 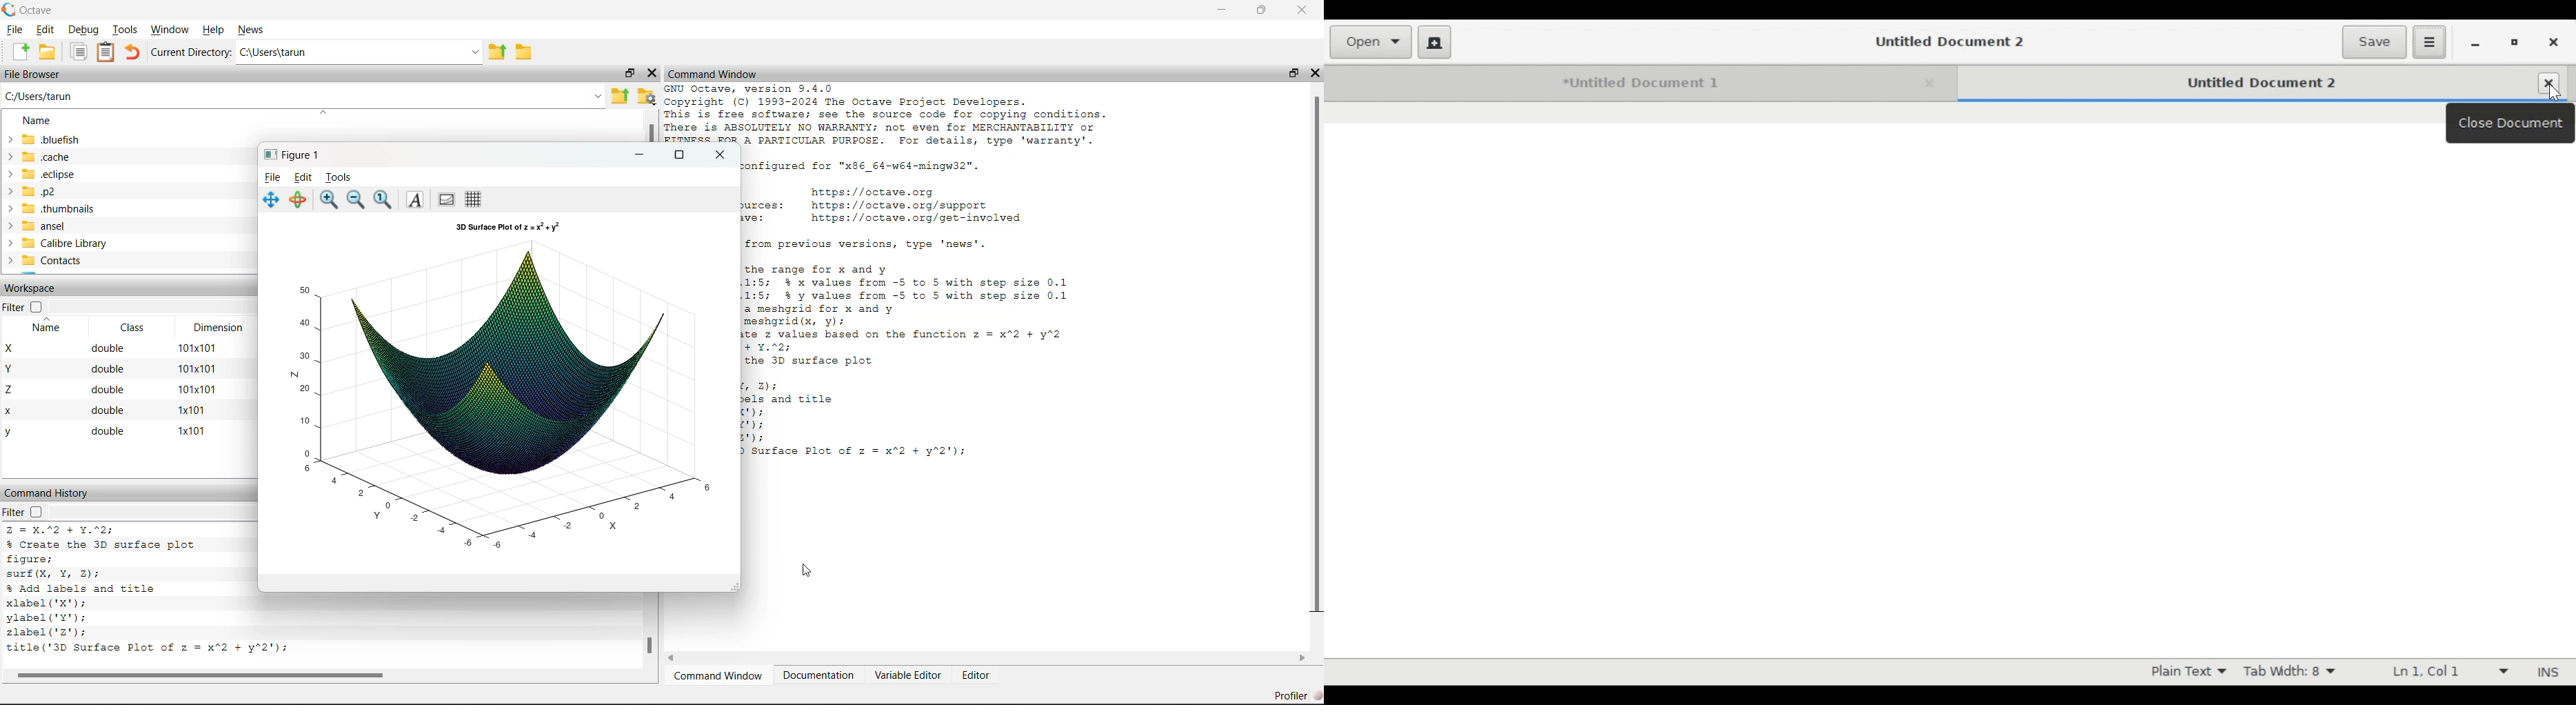 What do you see at coordinates (2513, 123) in the screenshot?
I see `Close Document Tooltip` at bounding box center [2513, 123].